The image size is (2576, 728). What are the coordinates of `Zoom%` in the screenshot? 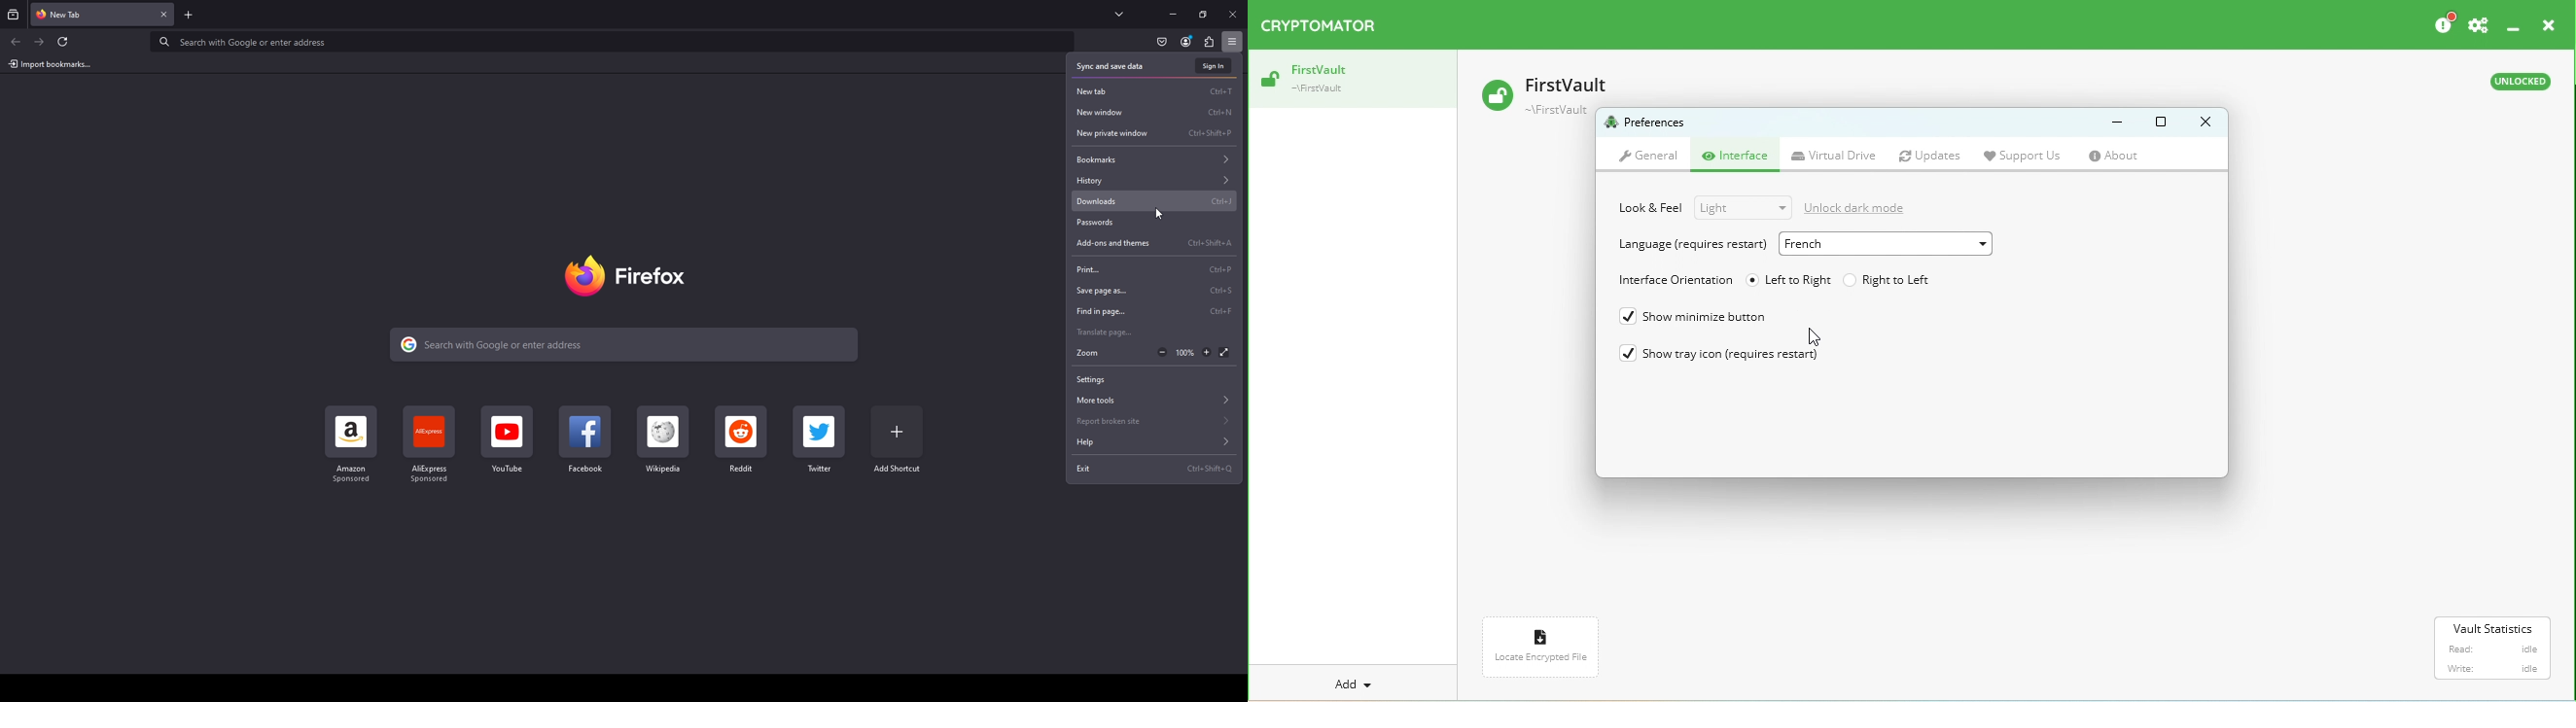 It's located at (1186, 352).